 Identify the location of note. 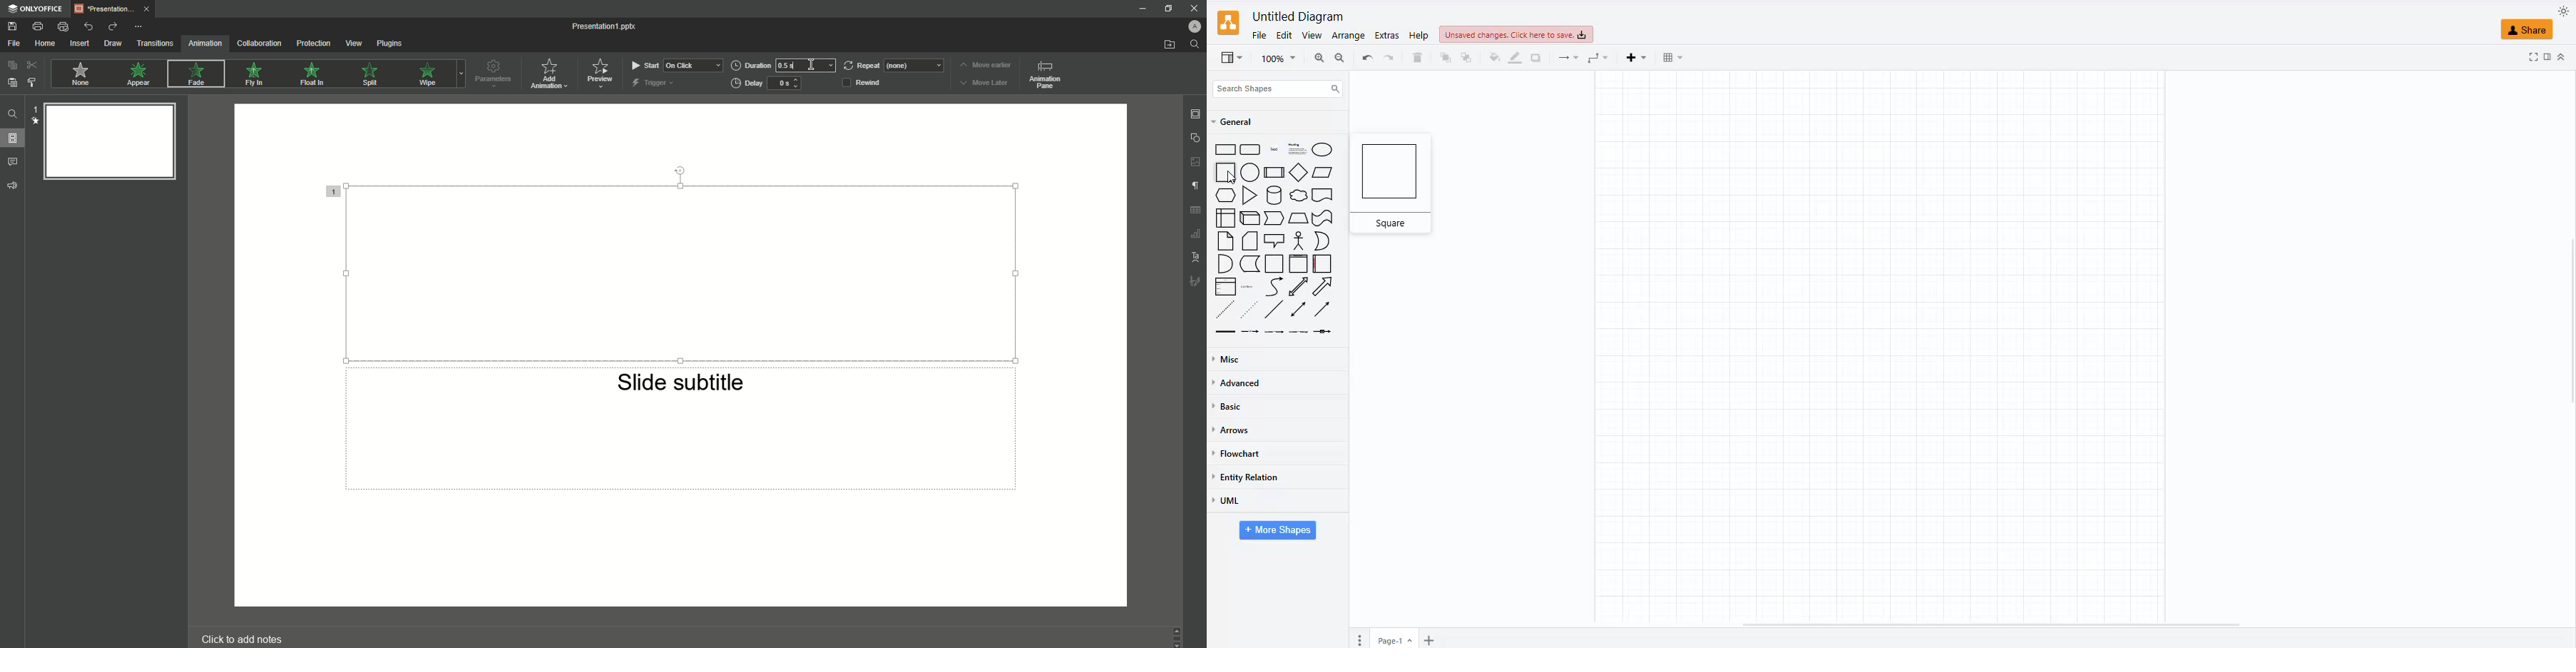
(1226, 241).